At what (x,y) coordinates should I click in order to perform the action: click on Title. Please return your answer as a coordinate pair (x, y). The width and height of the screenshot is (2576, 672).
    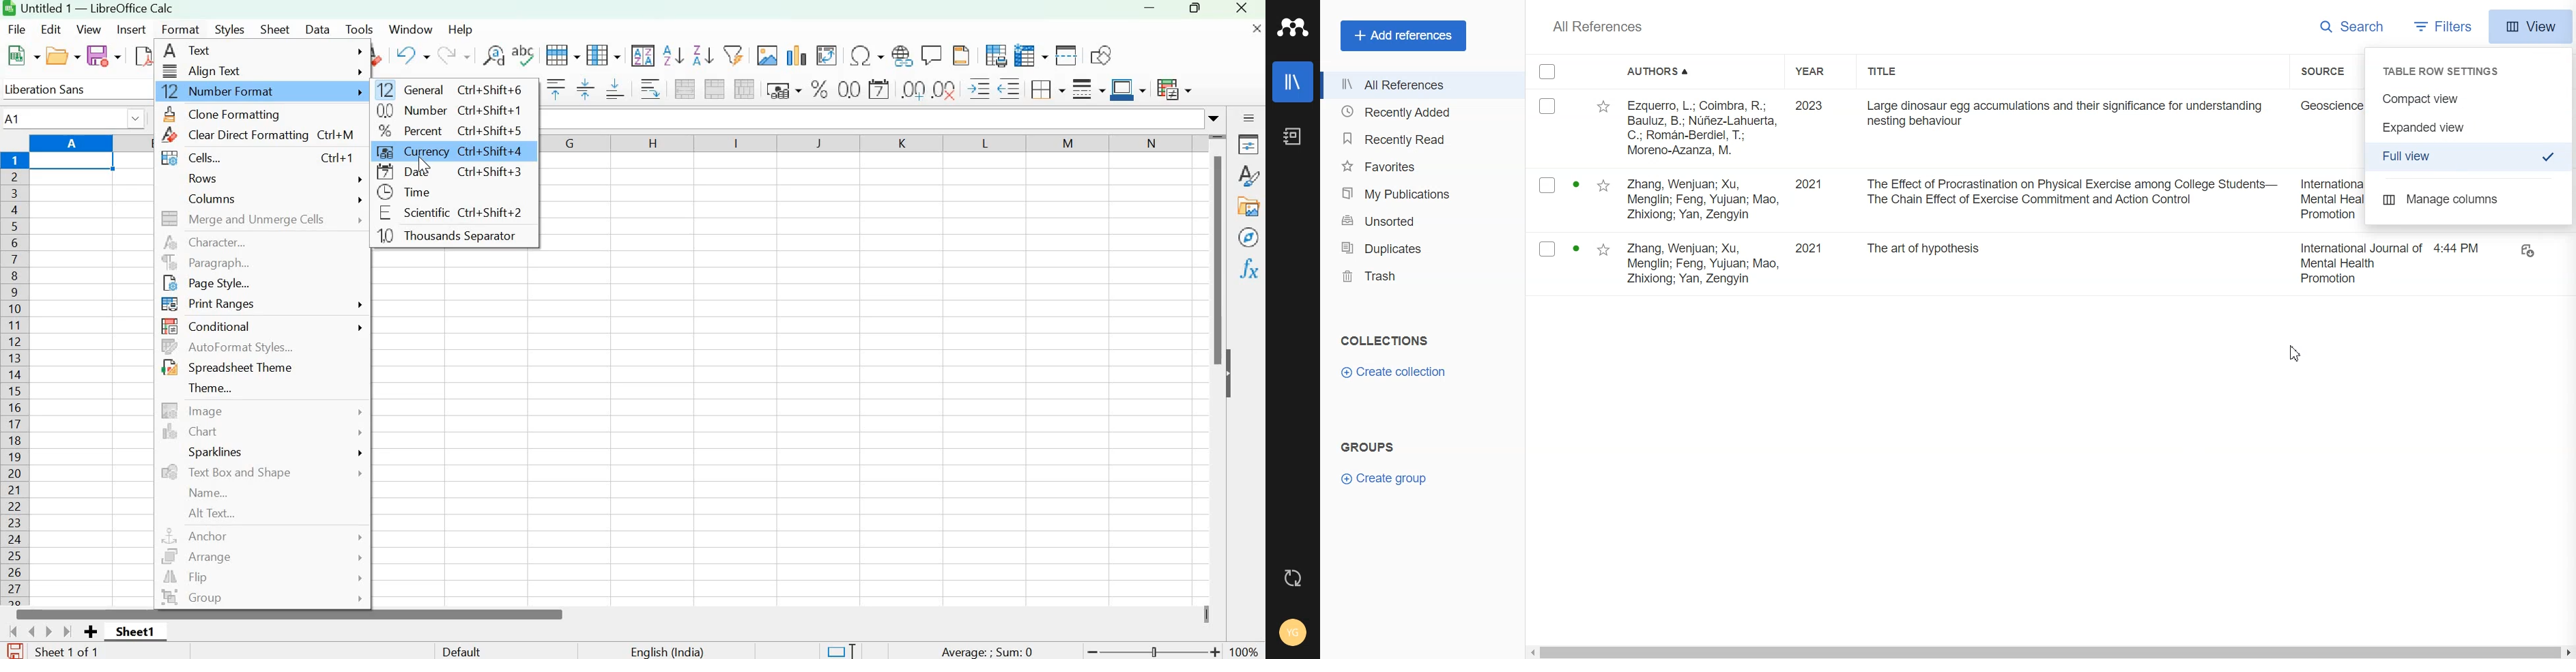
    Looking at the image, I should click on (1894, 72).